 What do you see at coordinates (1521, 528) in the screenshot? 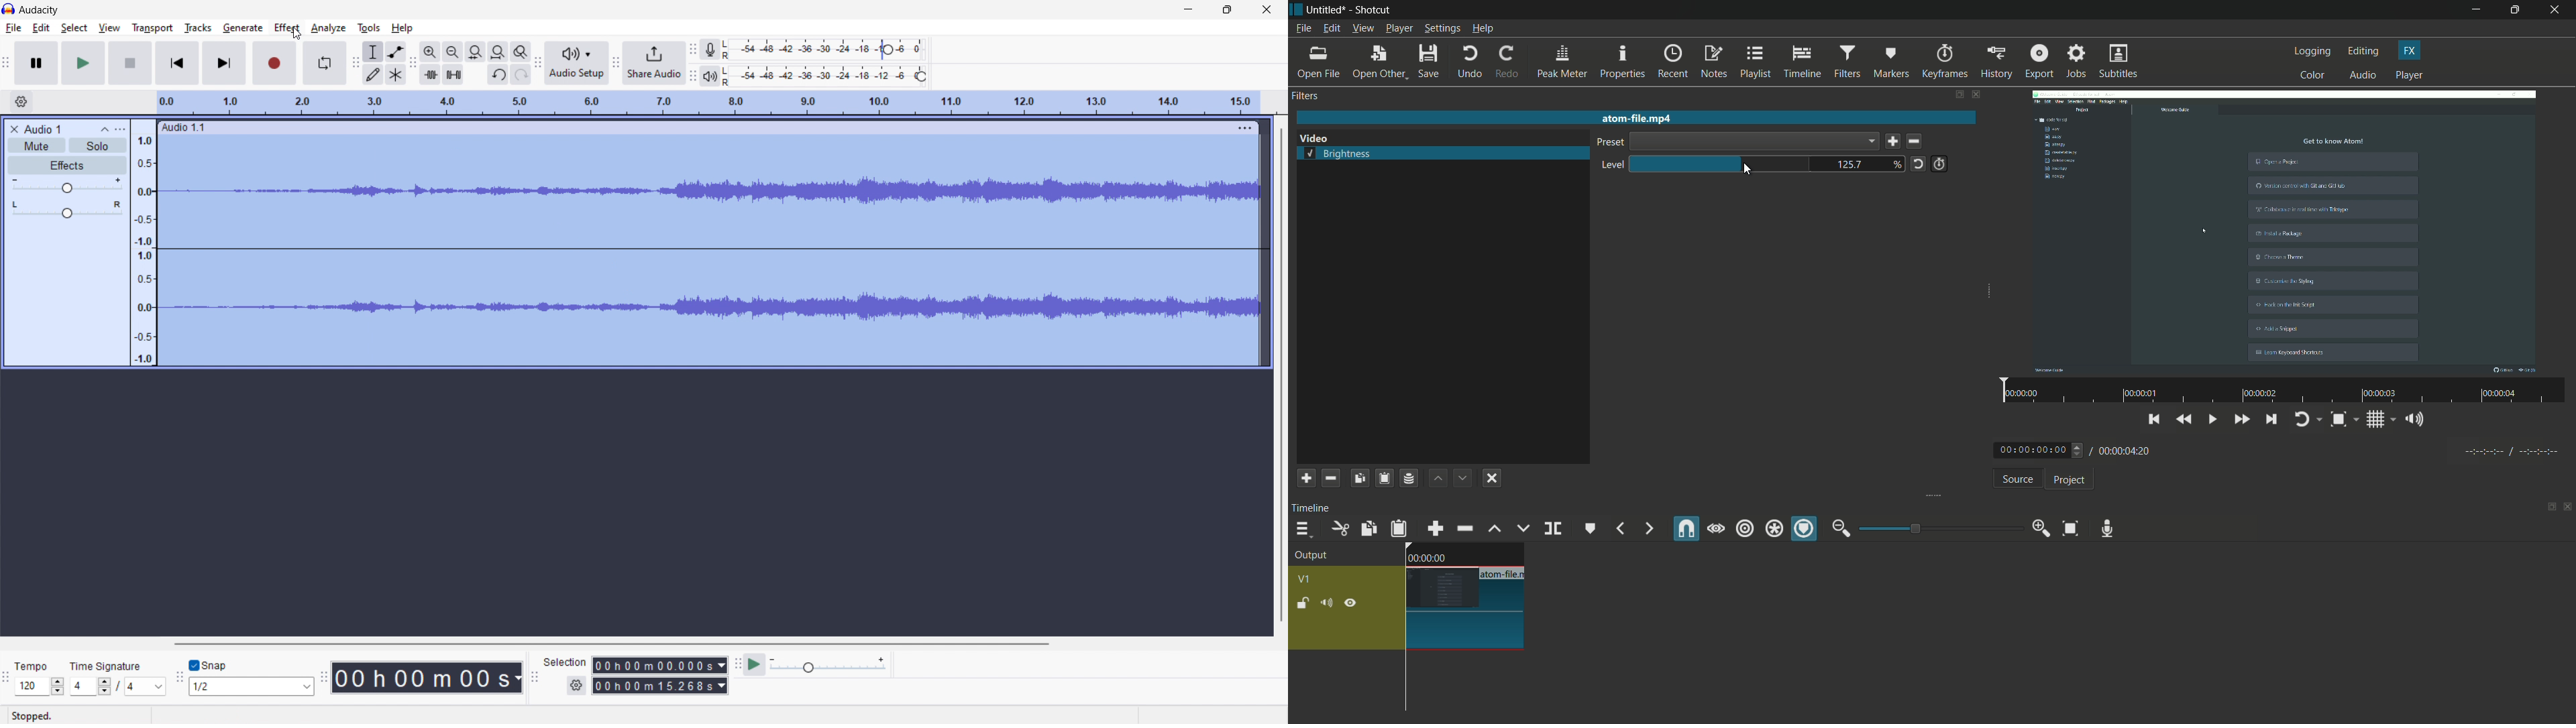
I see `overwrite` at bounding box center [1521, 528].